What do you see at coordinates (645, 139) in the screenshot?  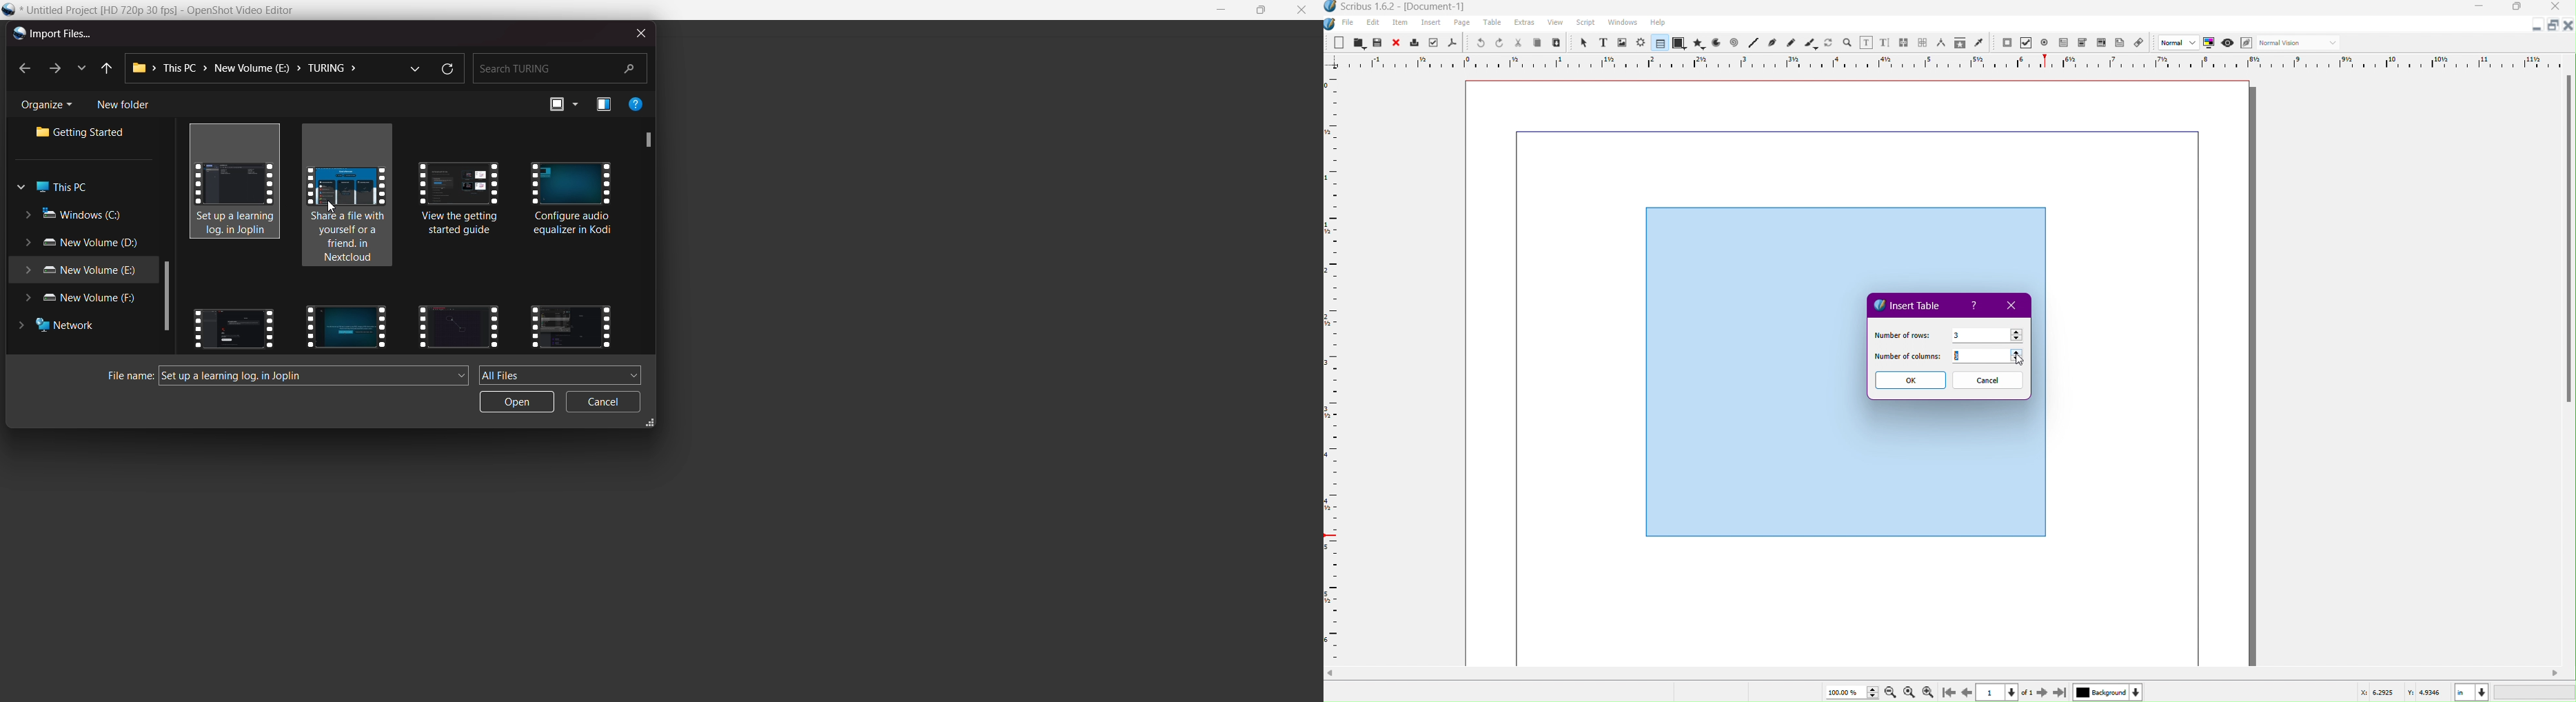 I see `scroll bar` at bounding box center [645, 139].